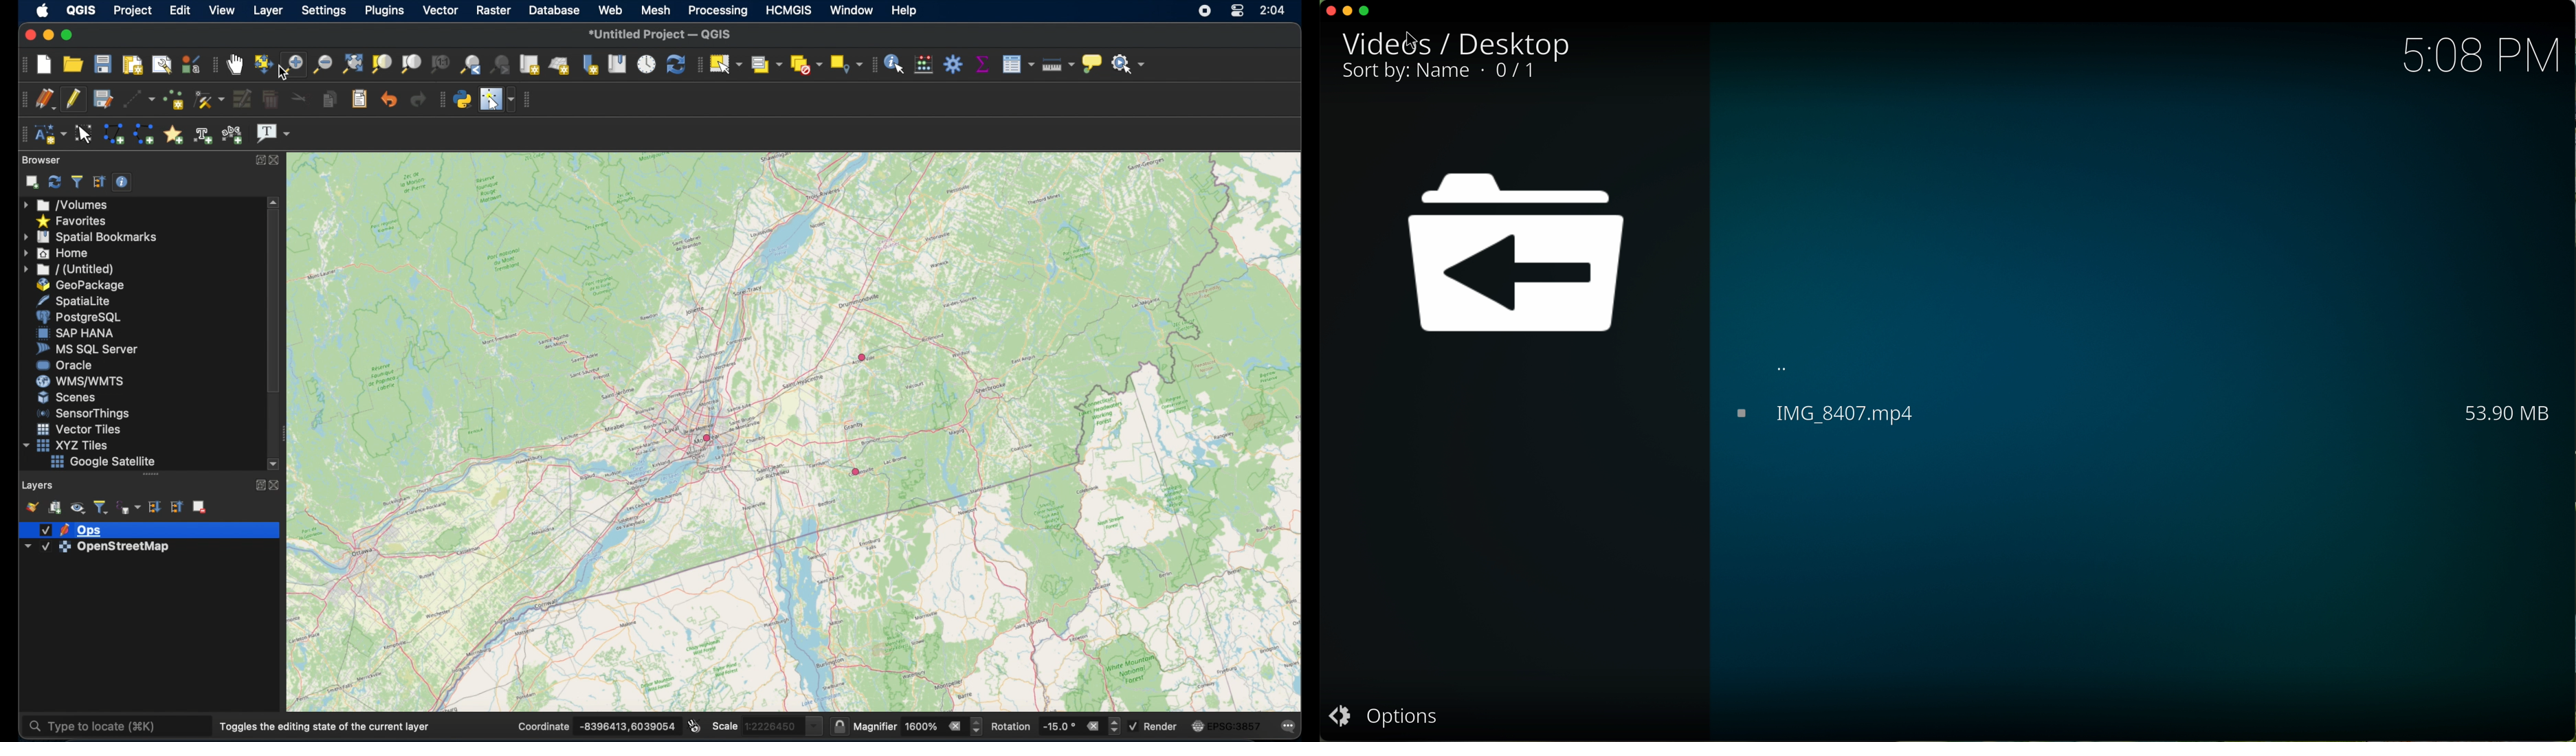 This screenshot has width=2576, height=756. I want to click on filter legend by expression, so click(129, 508).